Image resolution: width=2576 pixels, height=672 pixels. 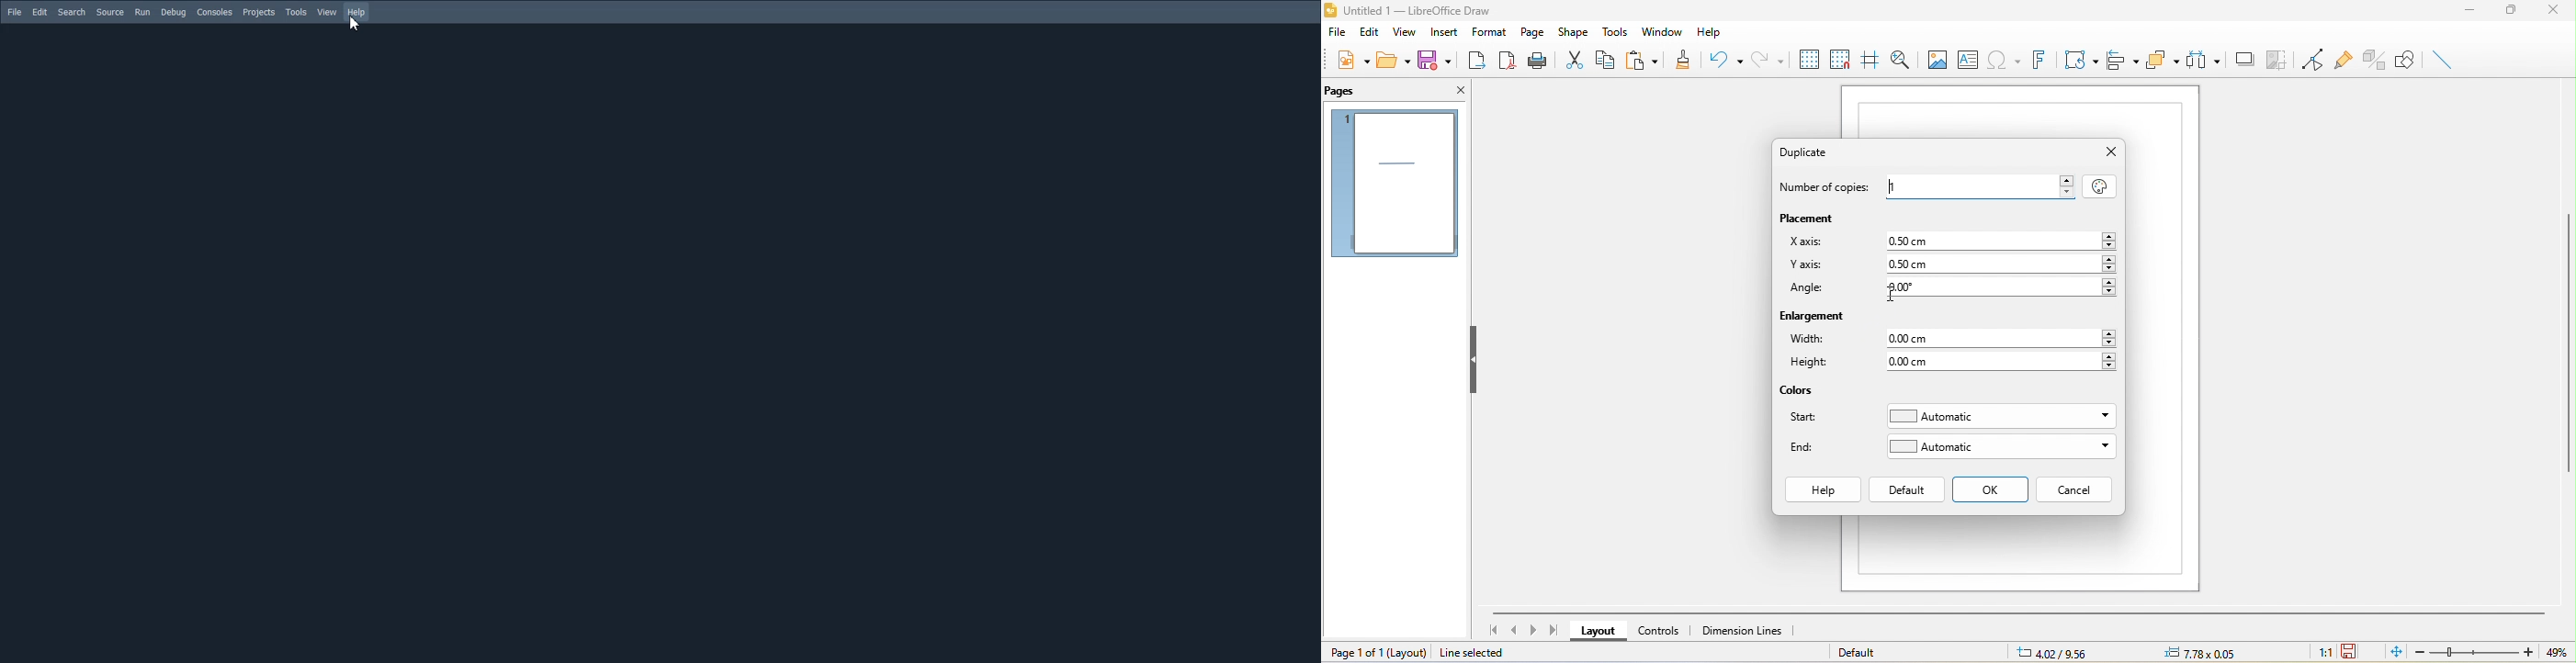 What do you see at coordinates (1839, 57) in the screenshot?
I see `snap to grid` at bounding box center [1839, 57].